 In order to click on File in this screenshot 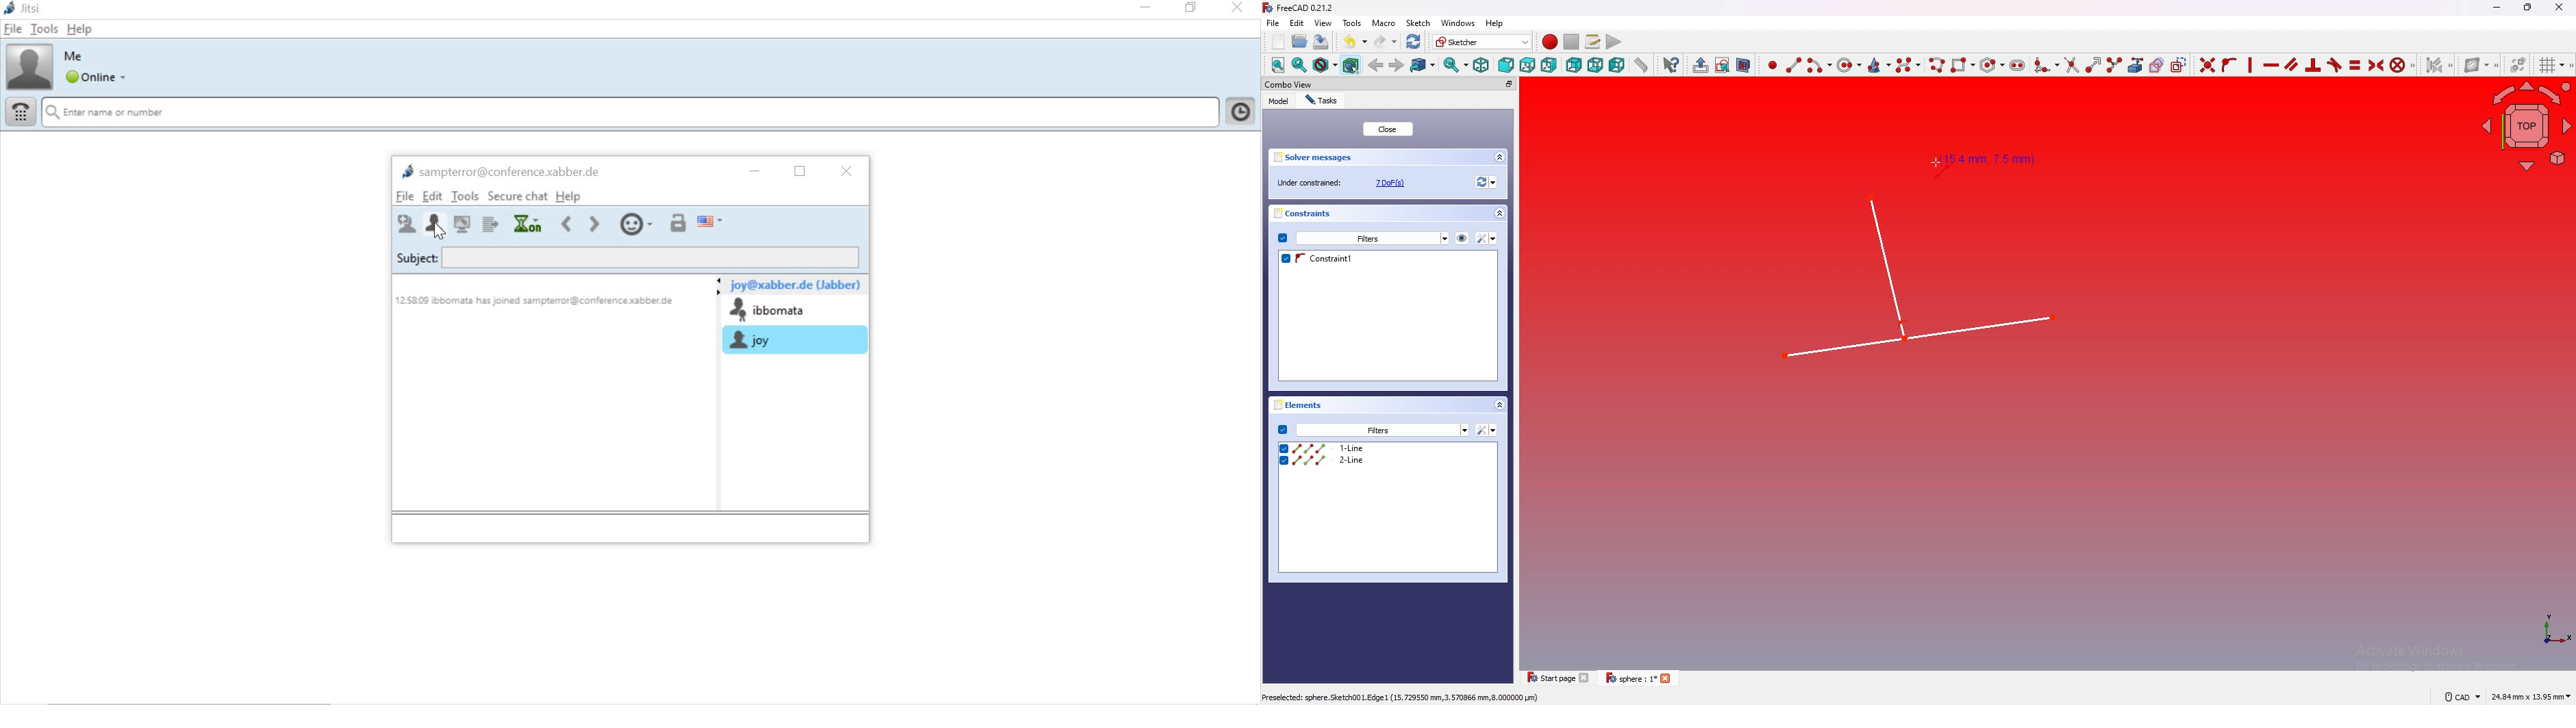, I will do `click(1273, 23)`.